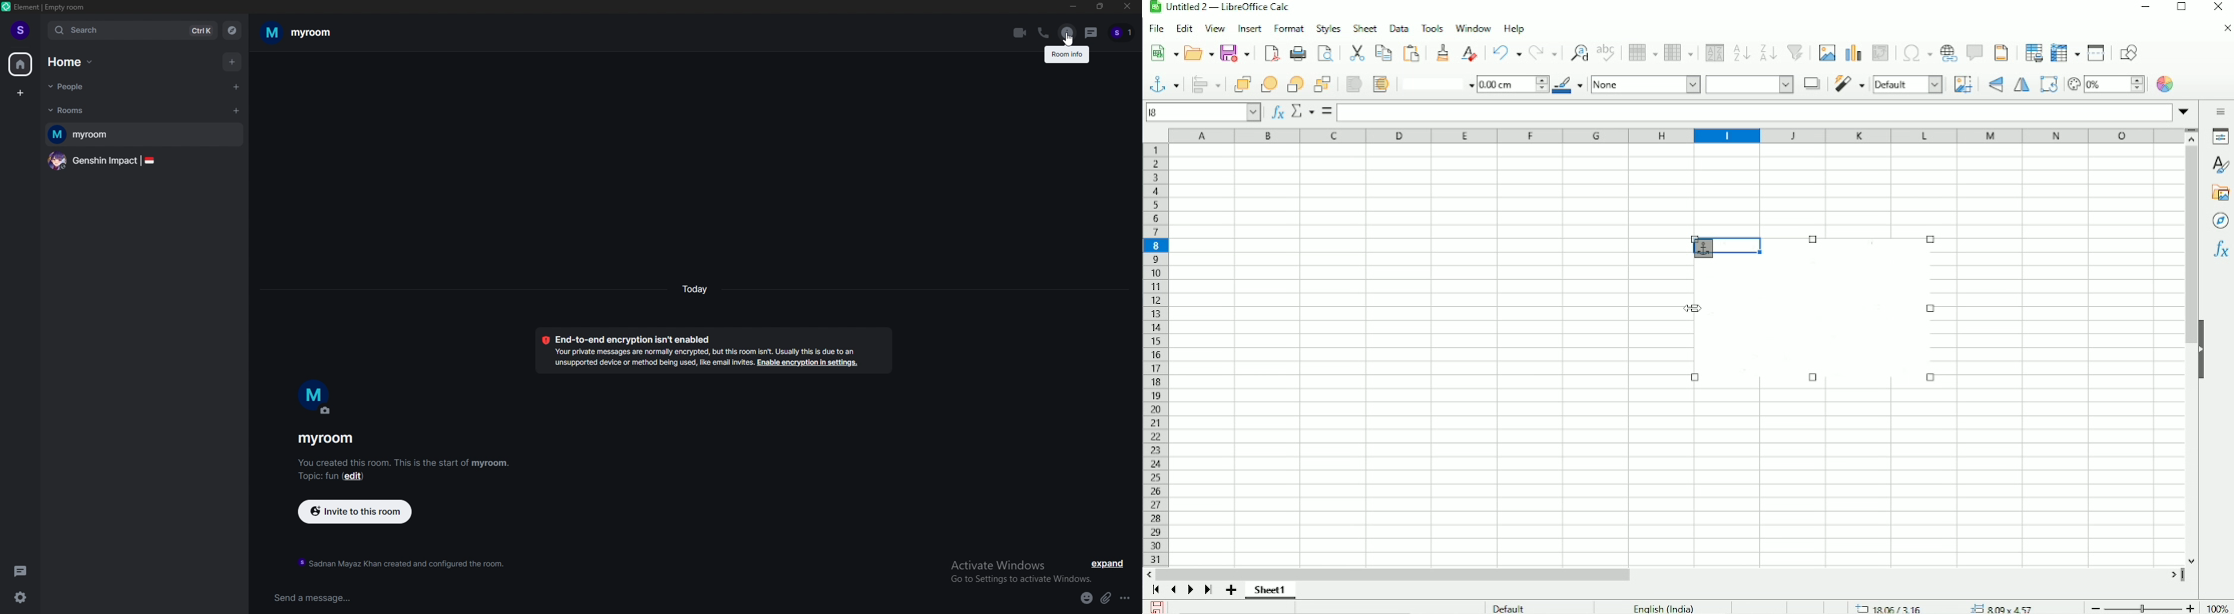 The height and width of the screenshot is (616, 2240). Describe the element at coordinates (305, 32) in the screenshot. I see `my room` at that location.